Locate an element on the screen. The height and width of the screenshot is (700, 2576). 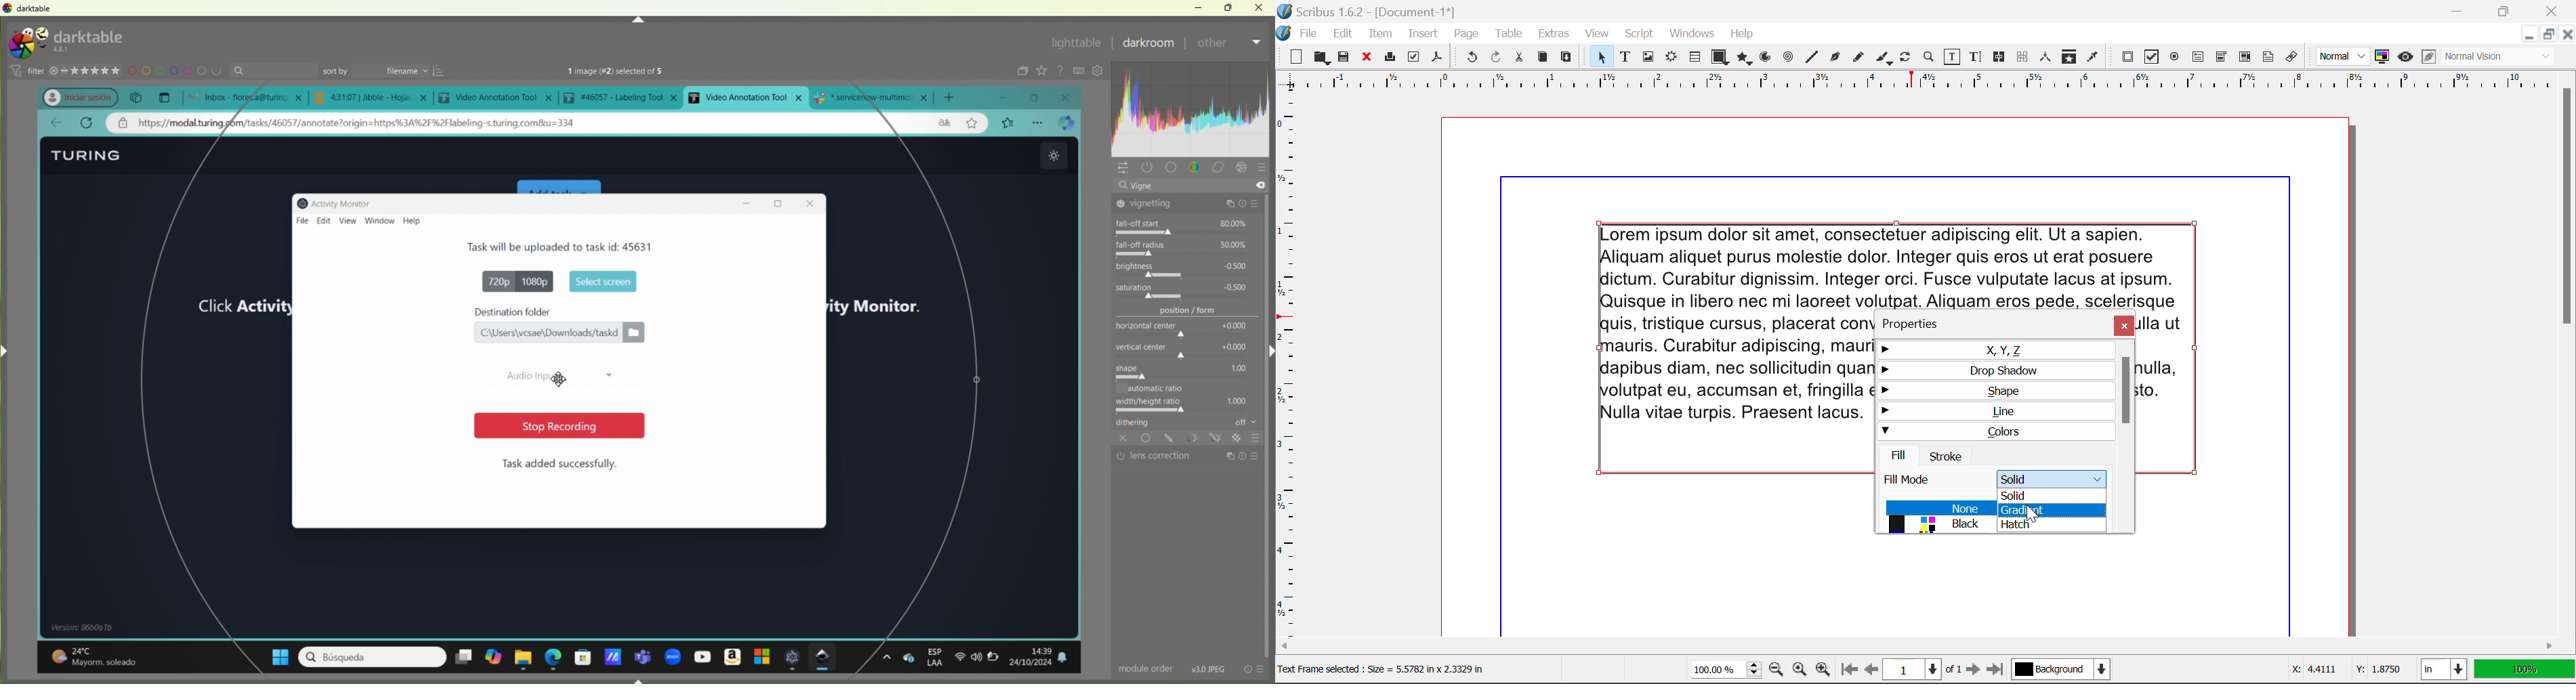
Polygons is located at coordinates (1744, 60).